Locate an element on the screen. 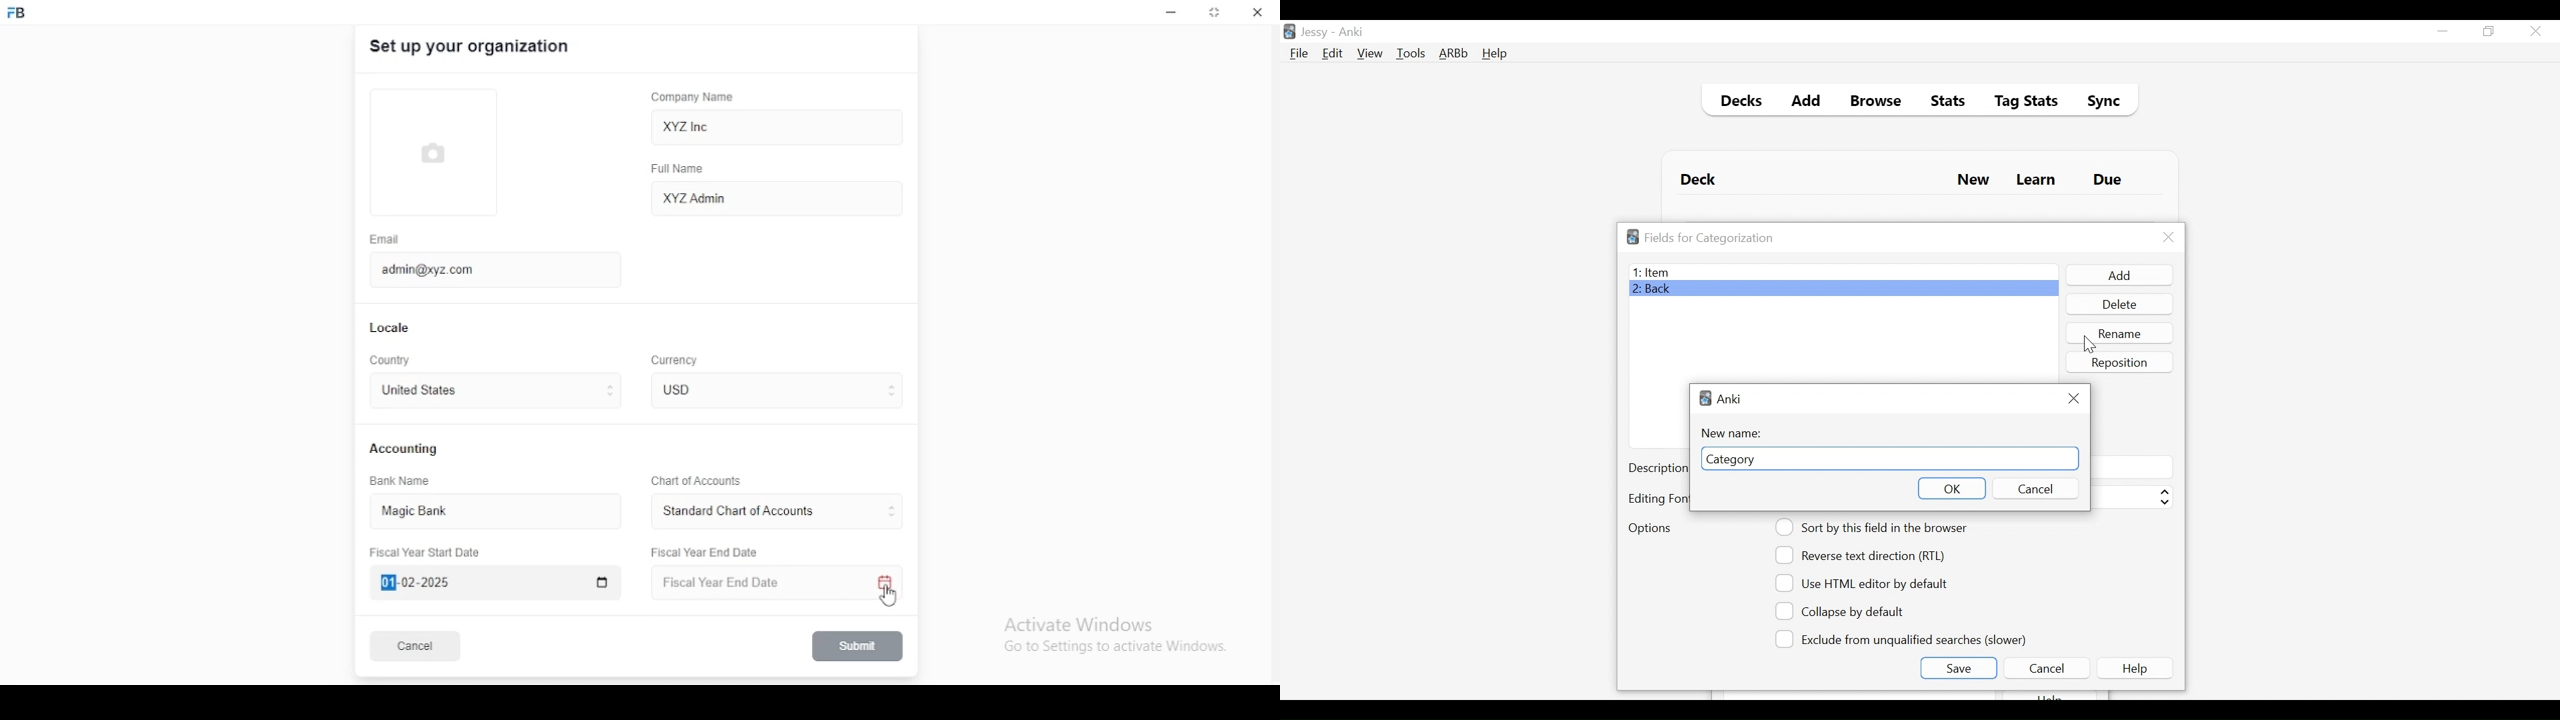 The image size is (2576, 728). XYZ Inc is located at coordinates (779, 128).